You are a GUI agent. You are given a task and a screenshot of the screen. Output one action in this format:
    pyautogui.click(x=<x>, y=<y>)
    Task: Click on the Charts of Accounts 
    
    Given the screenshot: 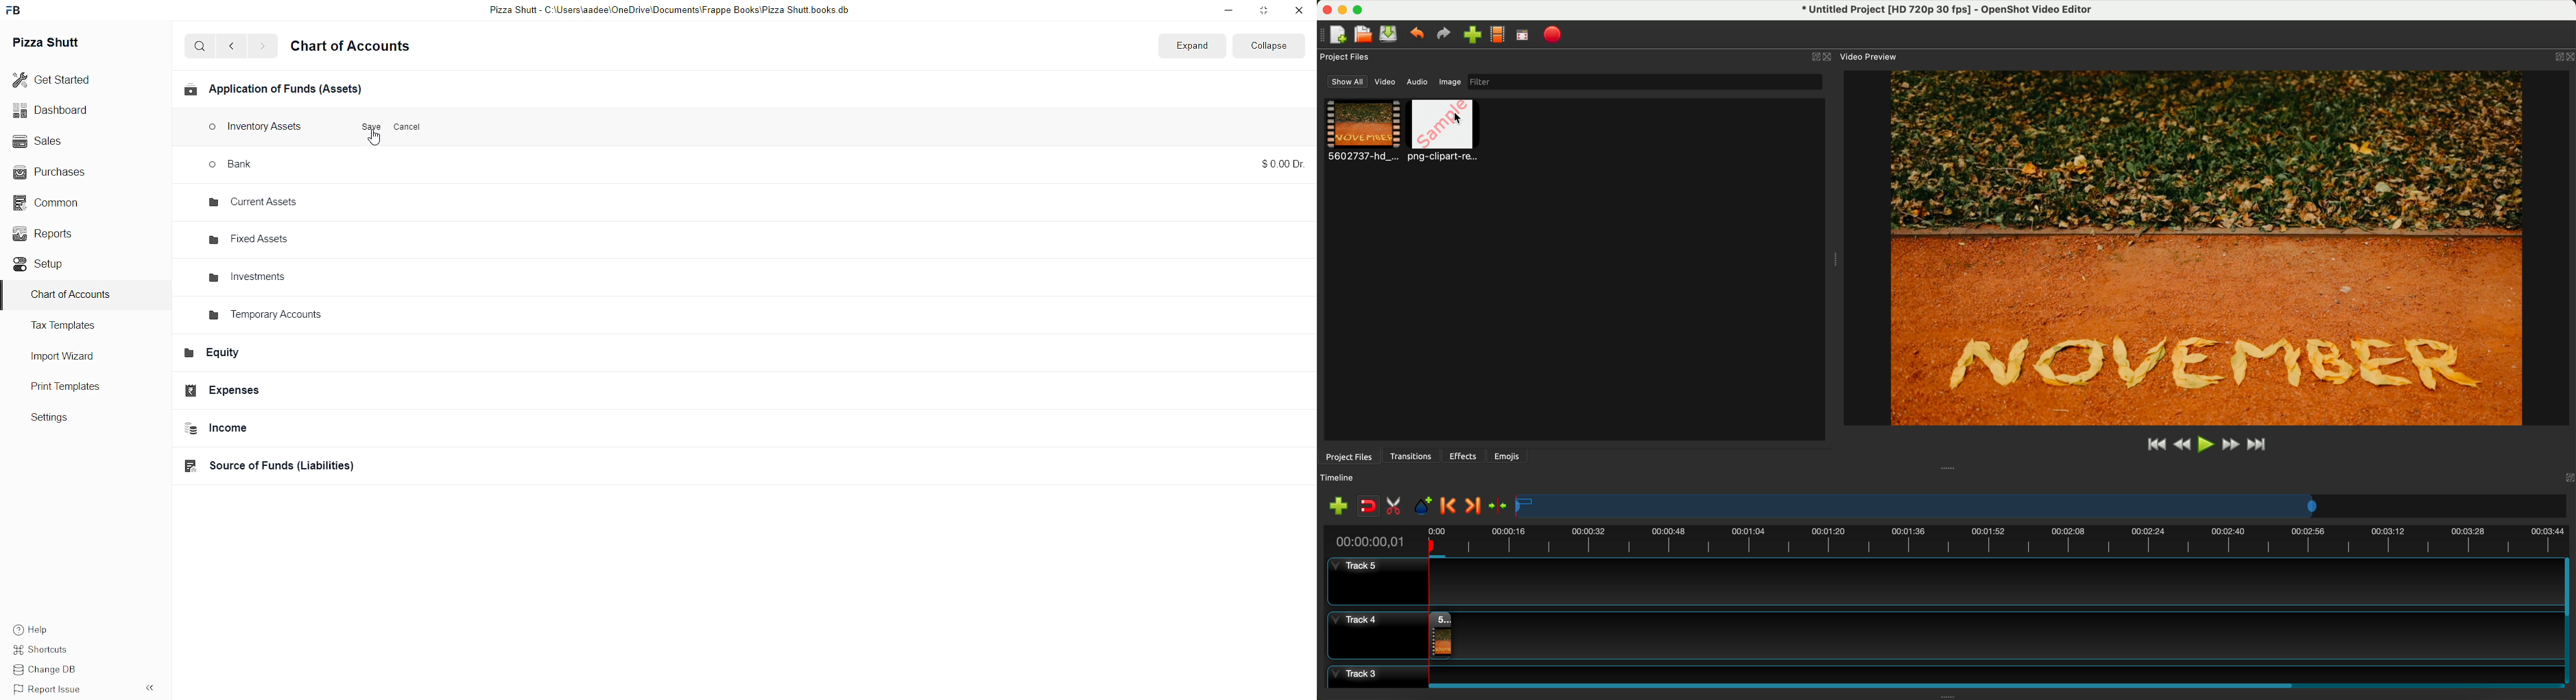 What is the action you would take?
    pyautogui.click(x=72, y=298)
    